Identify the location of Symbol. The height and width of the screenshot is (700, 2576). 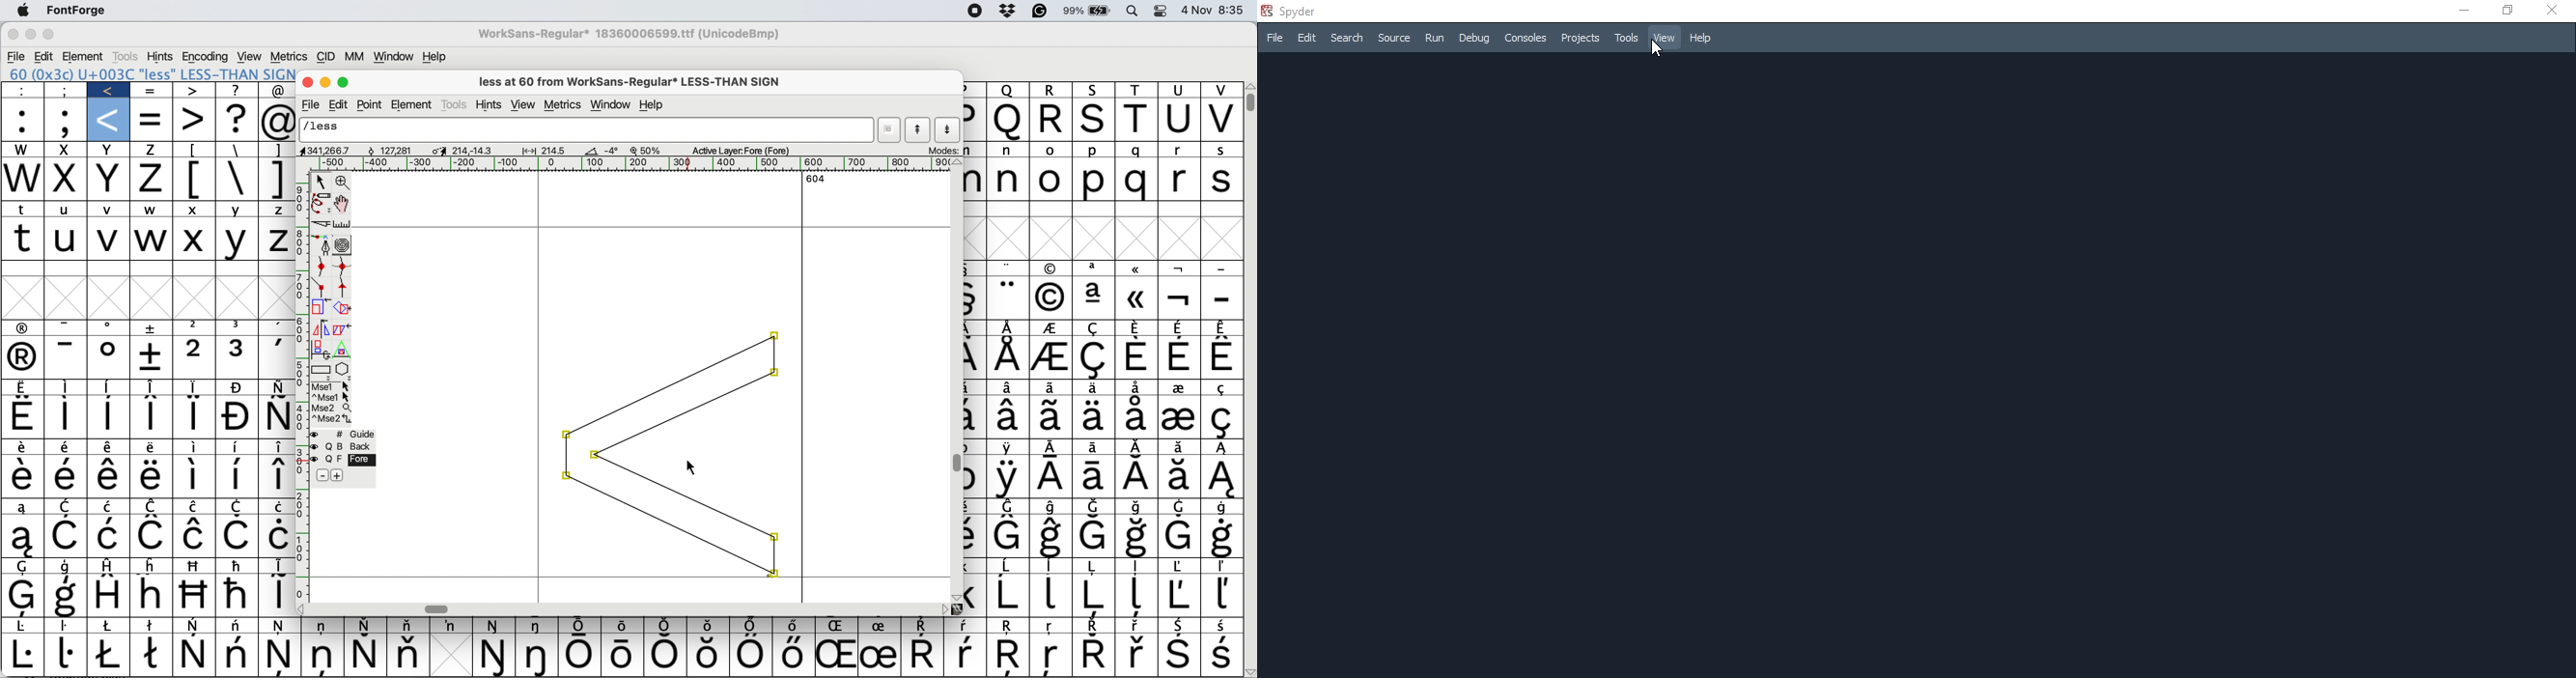
(1009, 388).